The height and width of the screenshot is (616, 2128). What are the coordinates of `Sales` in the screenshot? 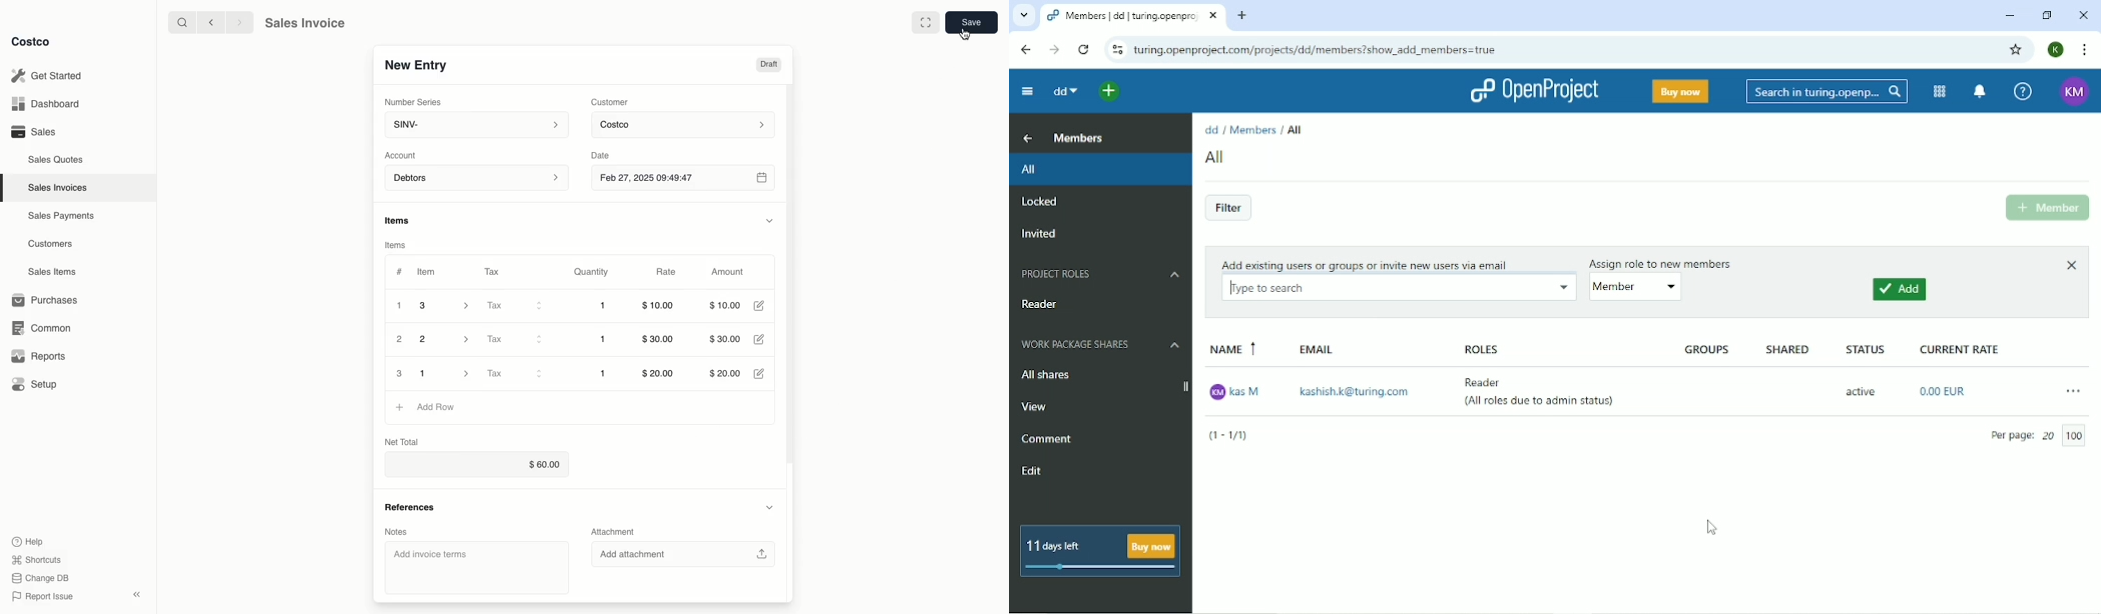 It's located at (32, 131).